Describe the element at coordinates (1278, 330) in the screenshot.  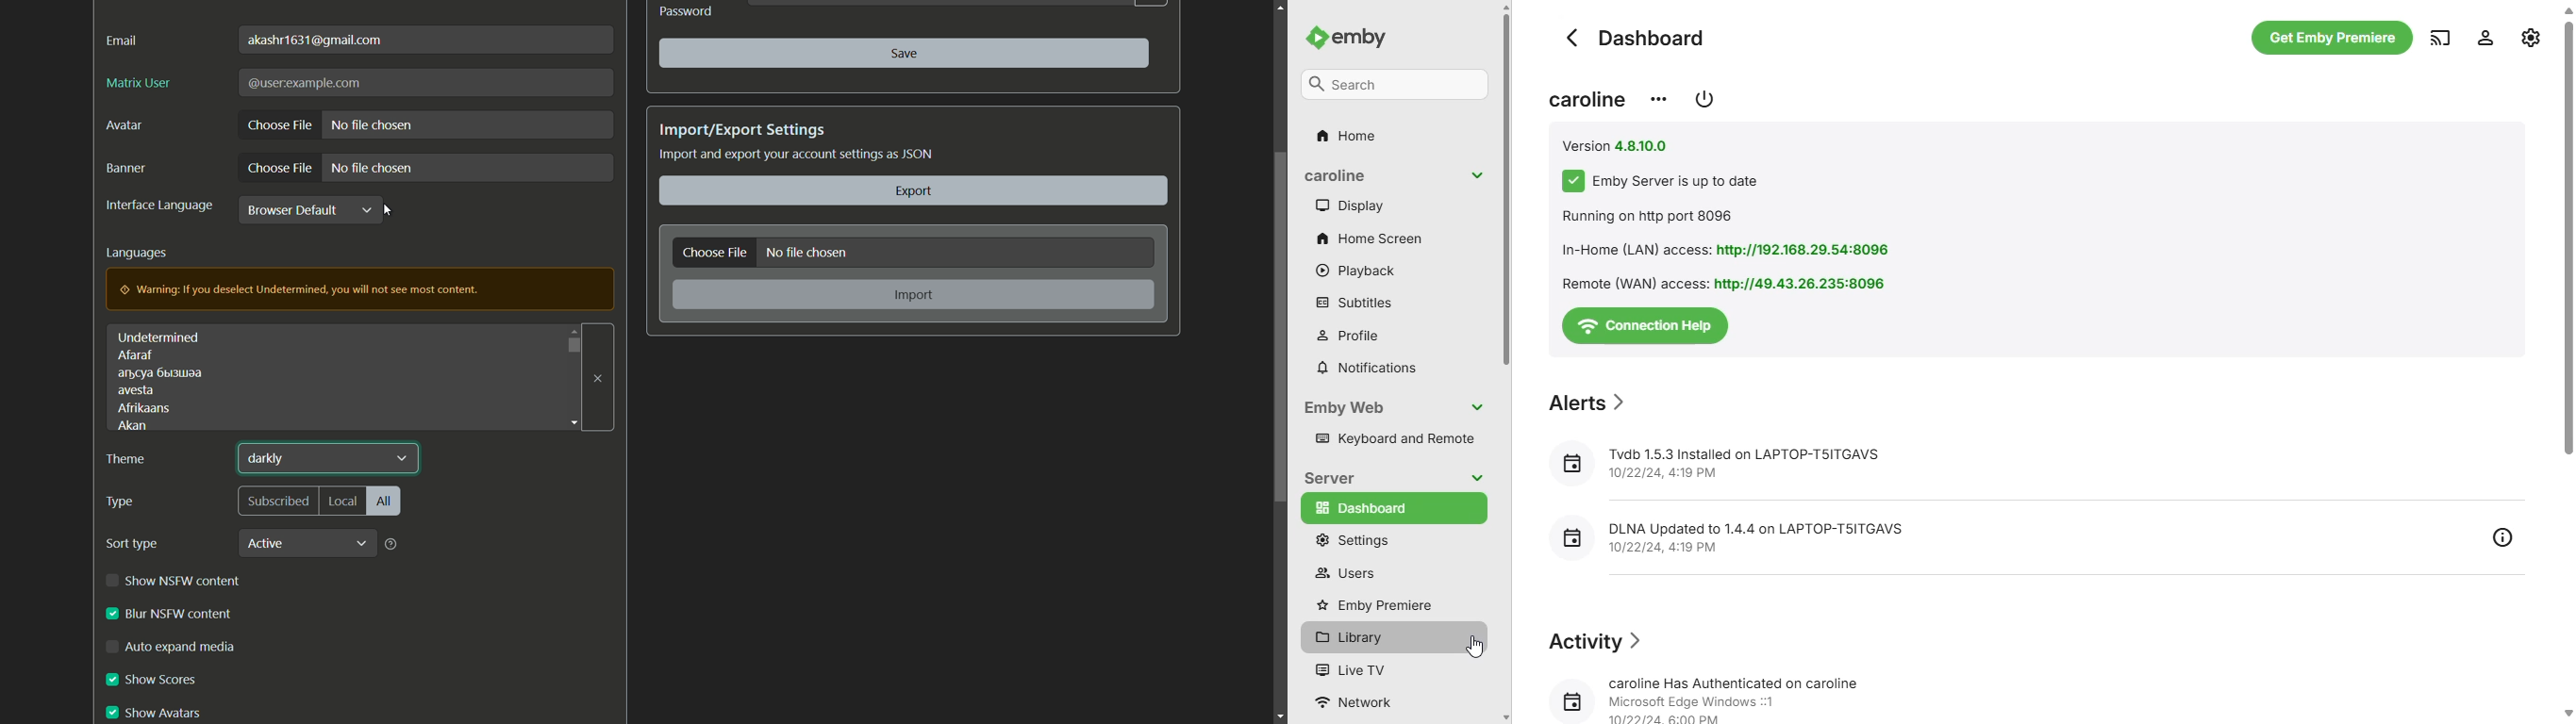
I see `scroll bar` at that location.